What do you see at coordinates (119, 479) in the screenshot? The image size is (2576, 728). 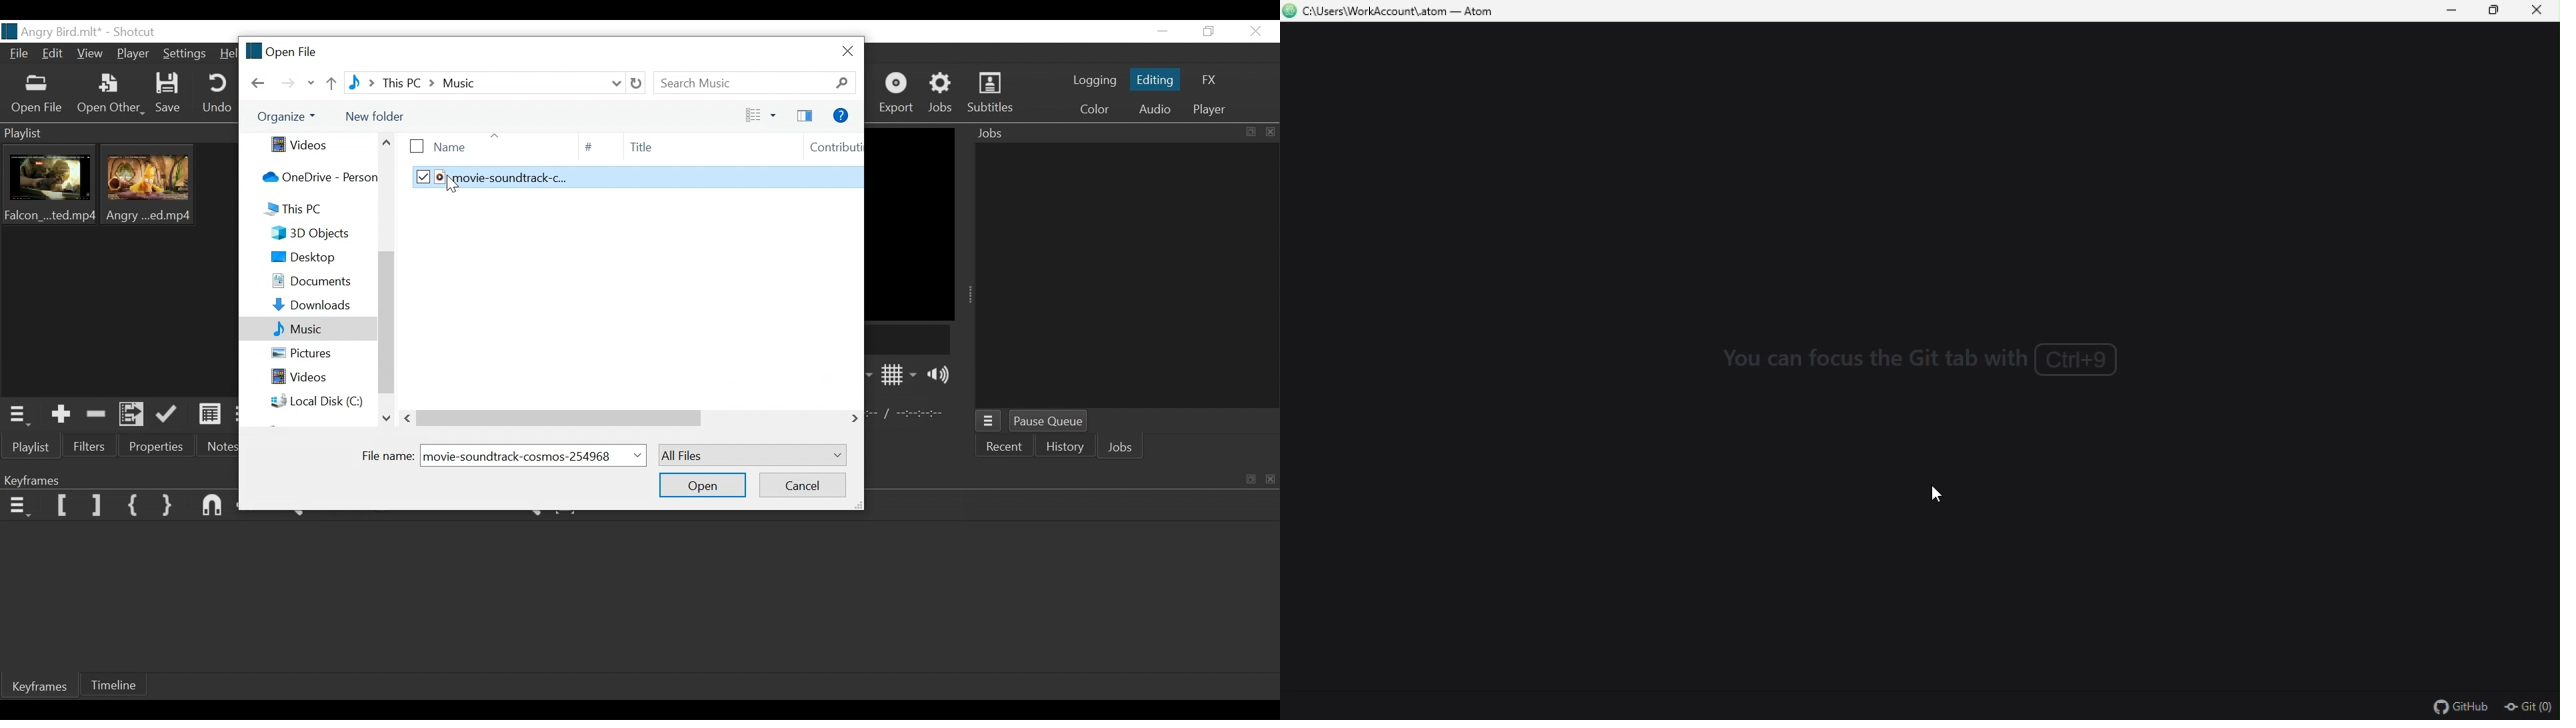 I see `Keyframe Panel` at bounding box center [119, 479].